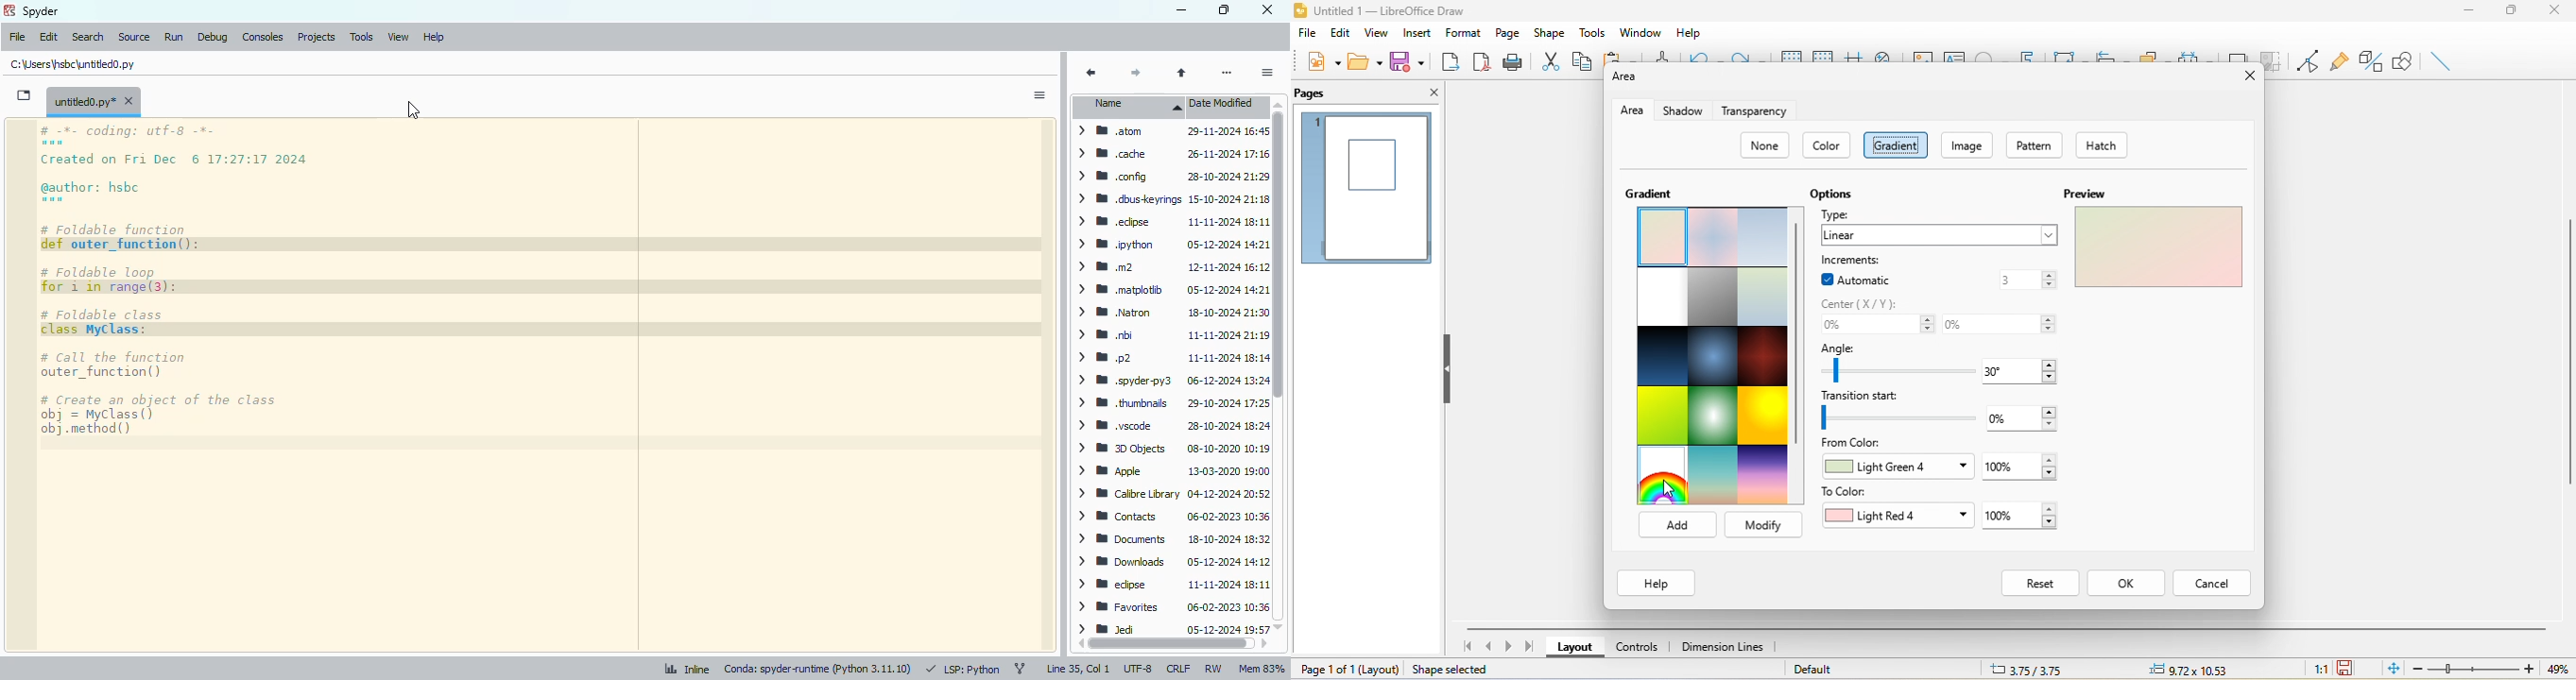  What do you see at coordinates (2157, 237) in the screenshot?
I see `preview` at bounding box center [2157, 237].